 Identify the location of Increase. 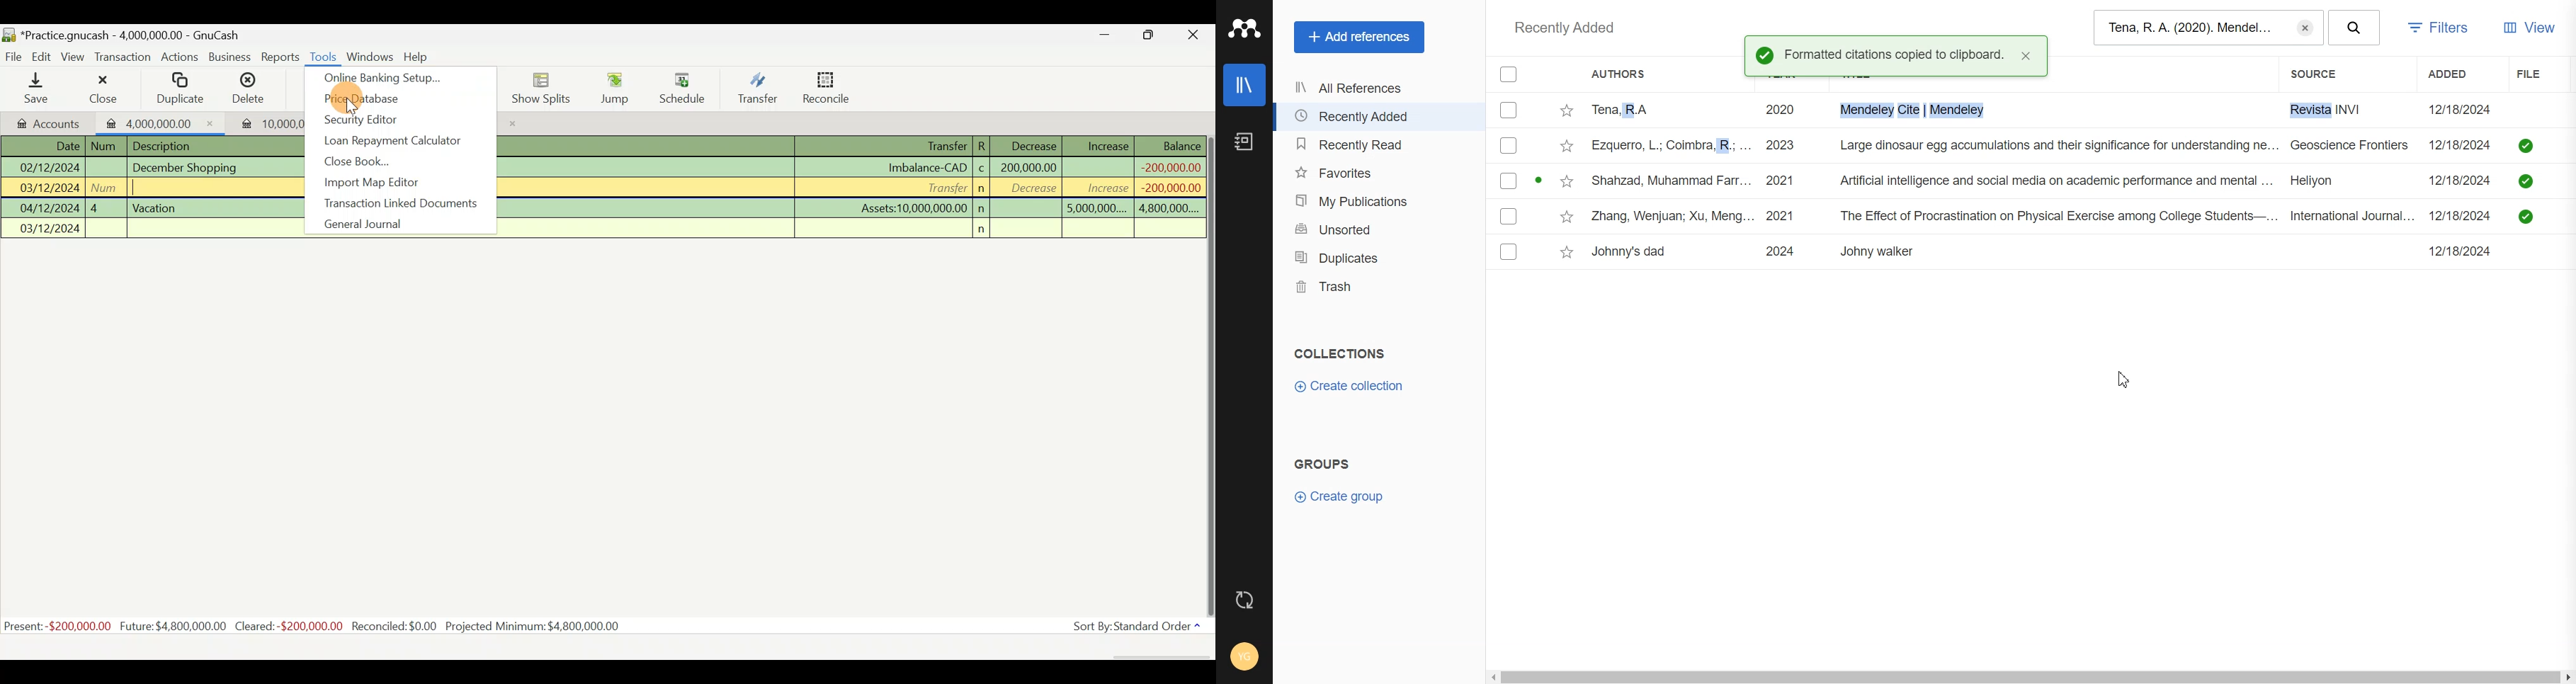
(1108, 144).